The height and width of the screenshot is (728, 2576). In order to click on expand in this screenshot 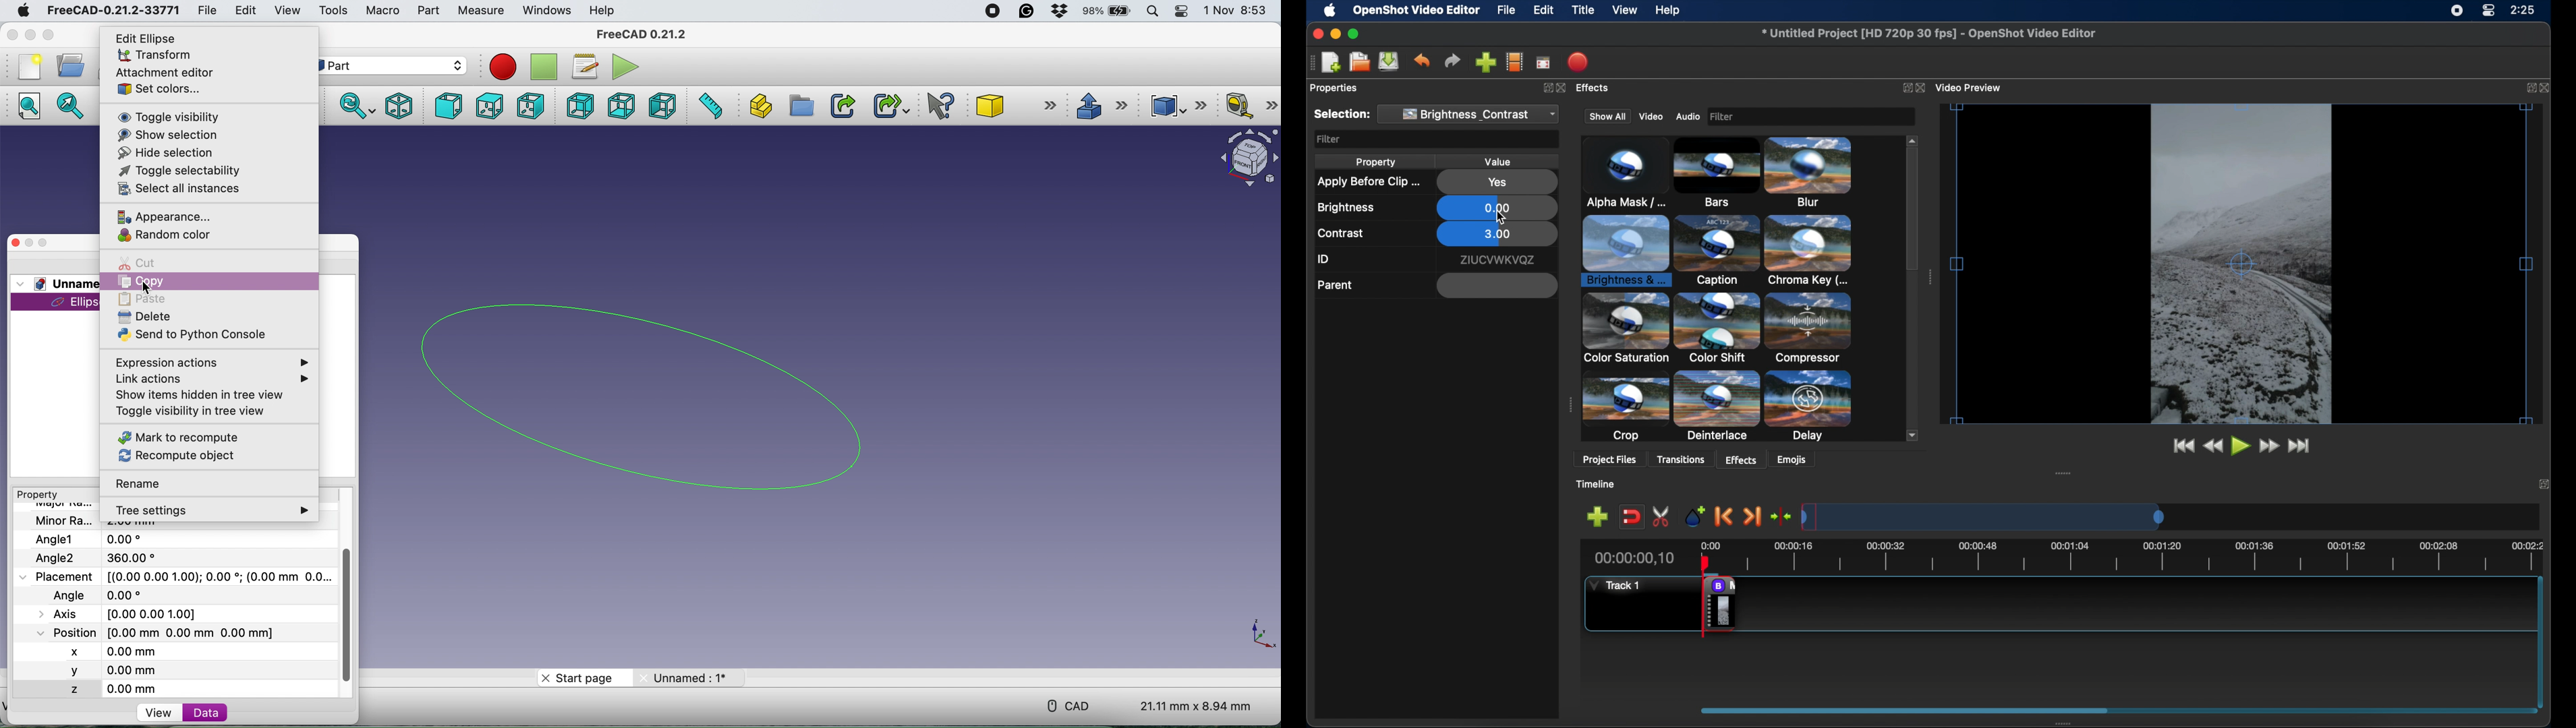, I will do `click(1549, 89)`.